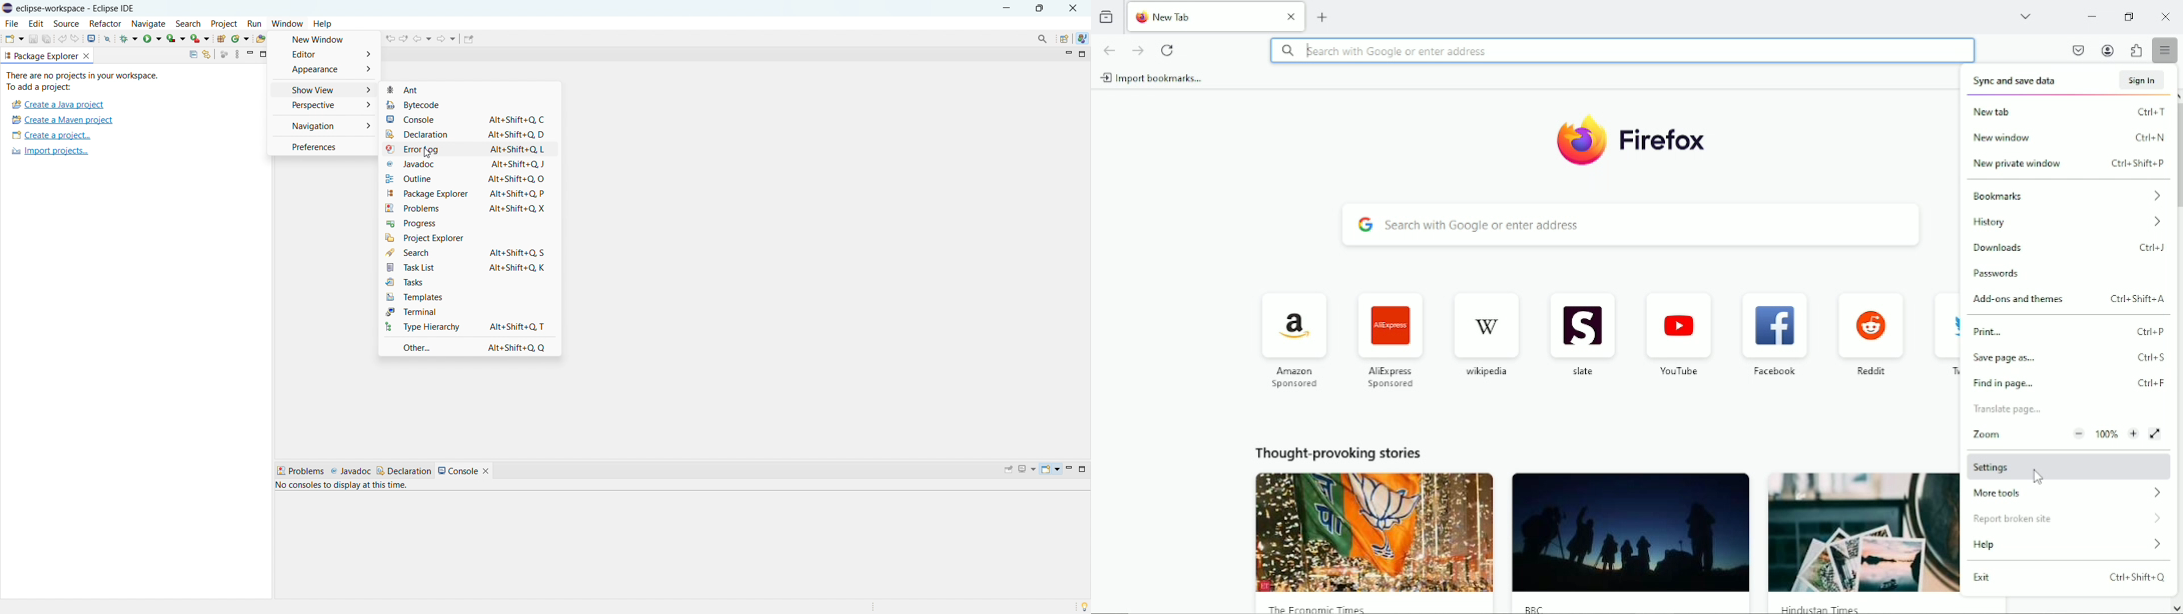 The width and height of the screenshot is (2184, 616). Describe the element at coordinates (1624, 226) in the screenshot. I see `search with Google or enter address` at that location.